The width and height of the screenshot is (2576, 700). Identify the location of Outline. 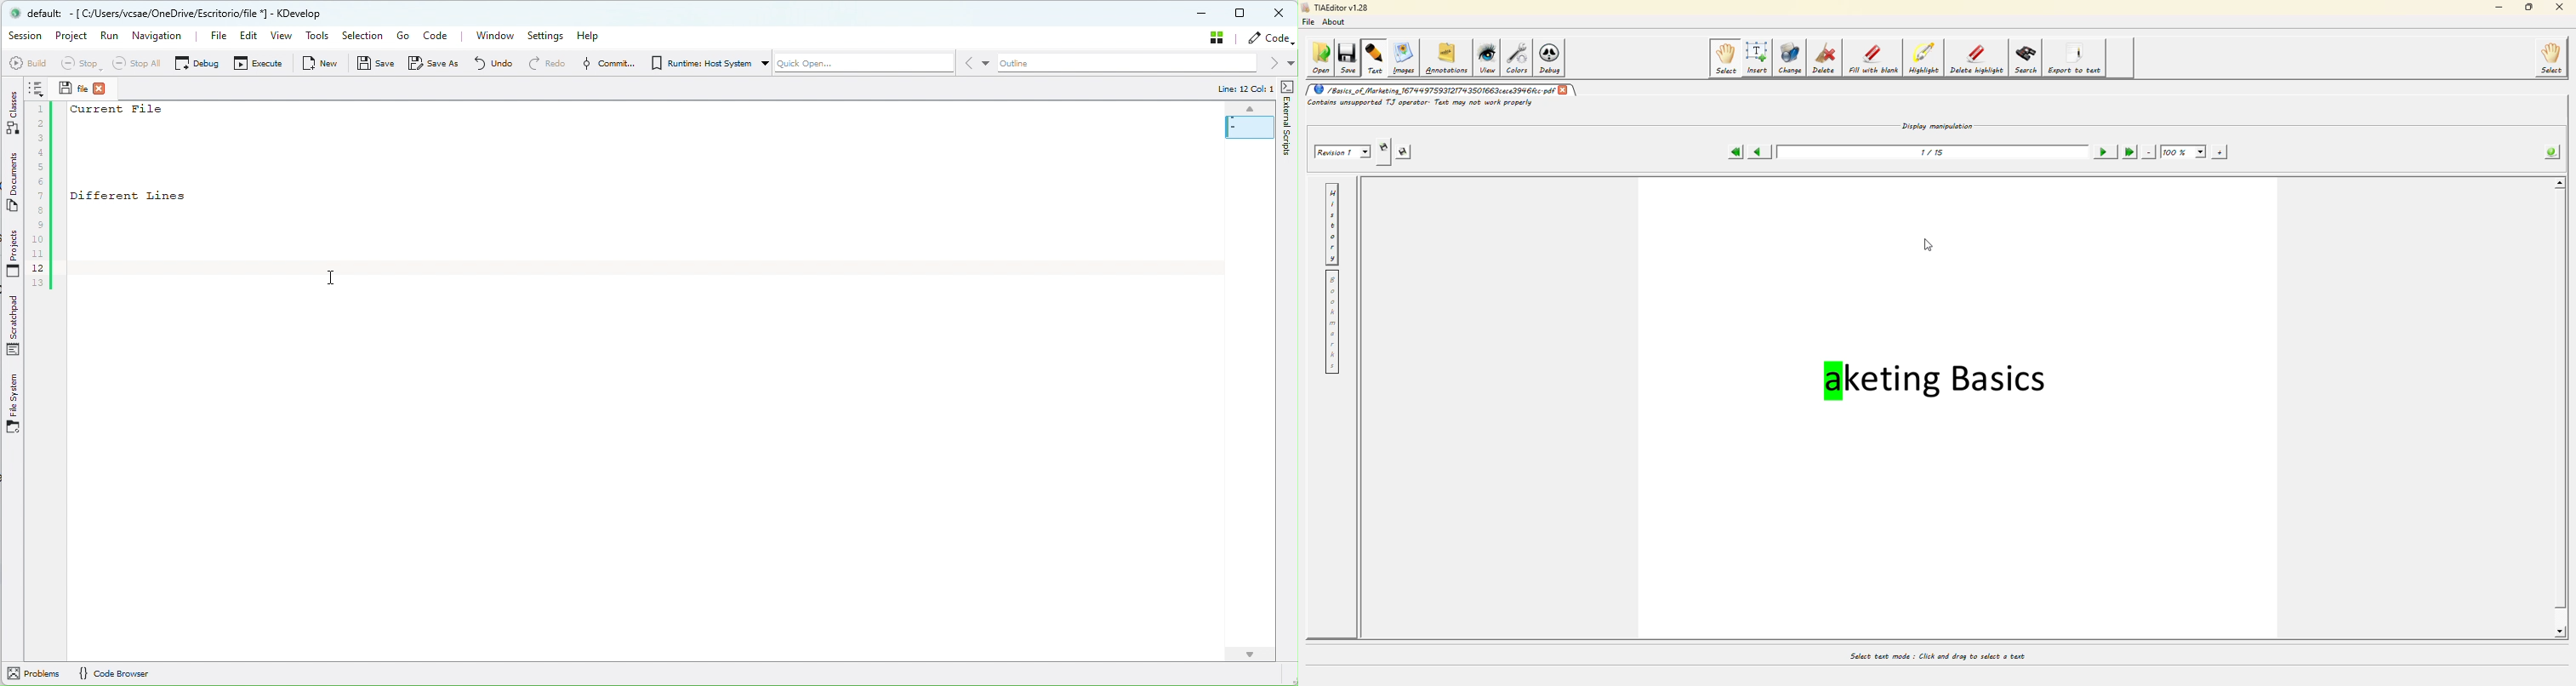
(1128, 63).